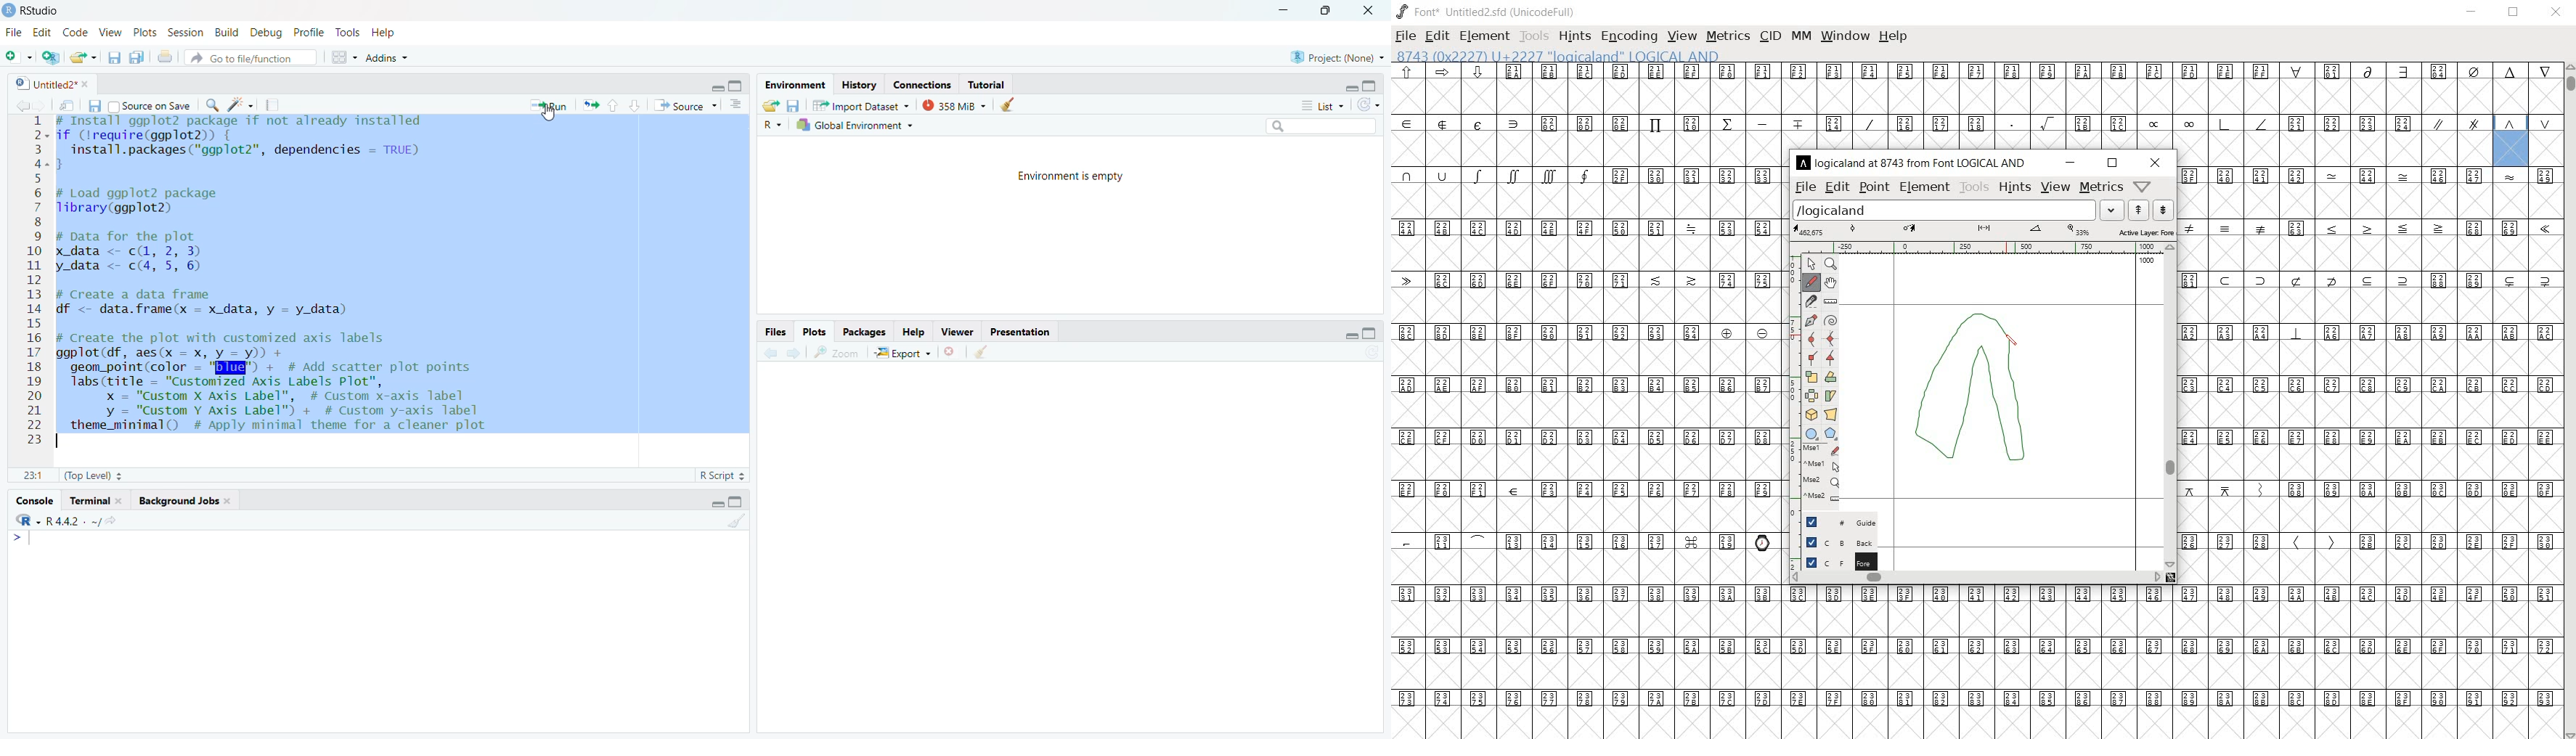 The image size is (2576, 756). I want to click on cursor, so click(551, 116).